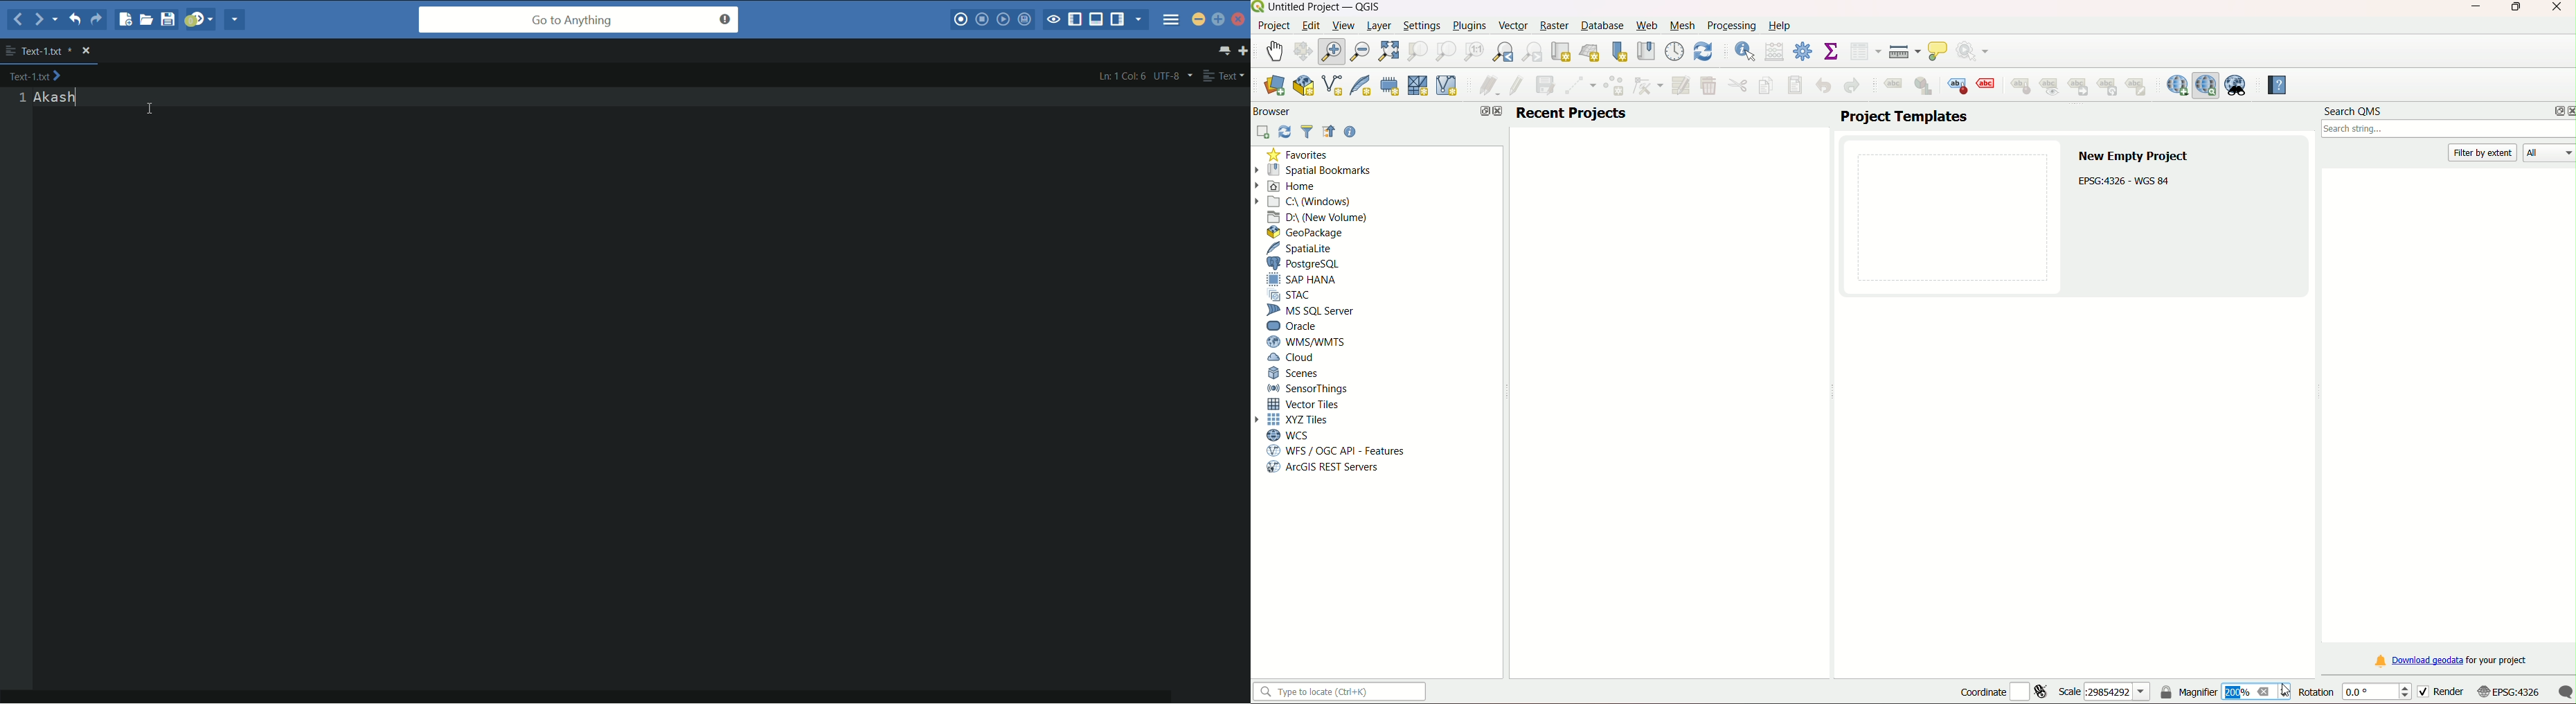 The image size is (2576, 728). What do you see at coordinates (1321, 468) in the screenshot?
I see `AroGIS REST Servers` at bounding box center [1321, 468].